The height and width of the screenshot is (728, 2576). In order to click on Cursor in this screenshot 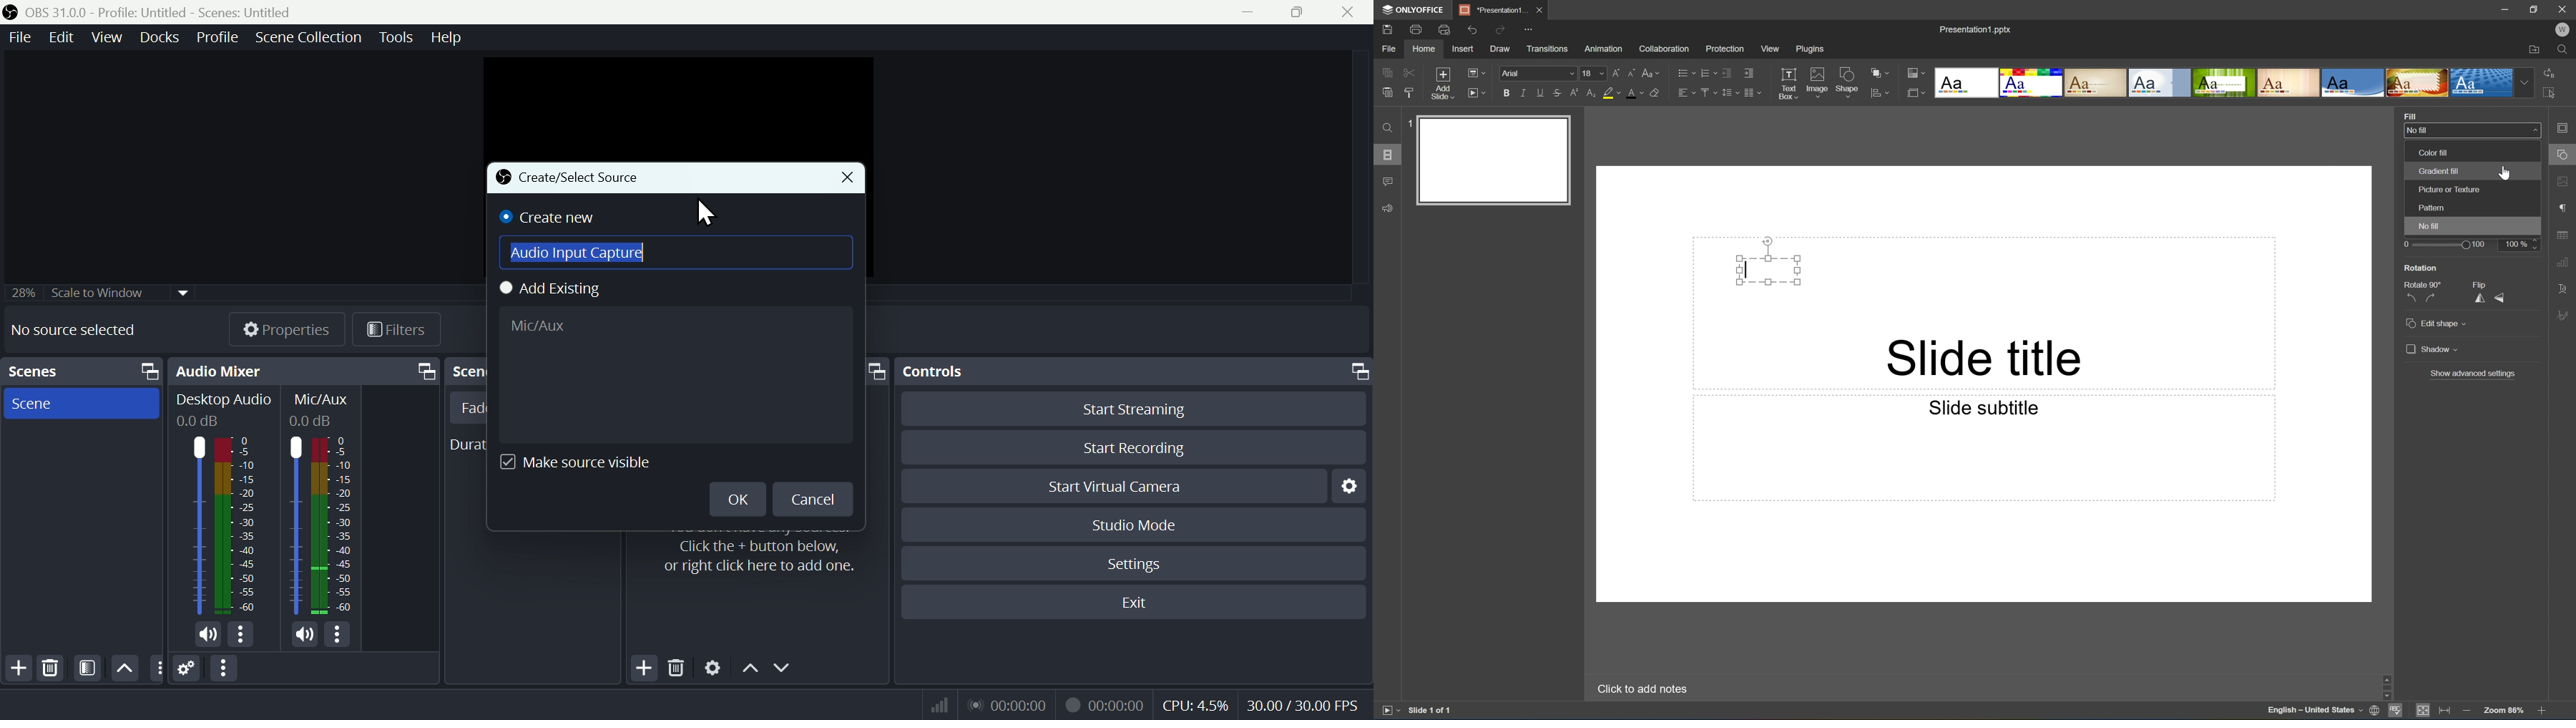, I will do `click(2504, 172)`.